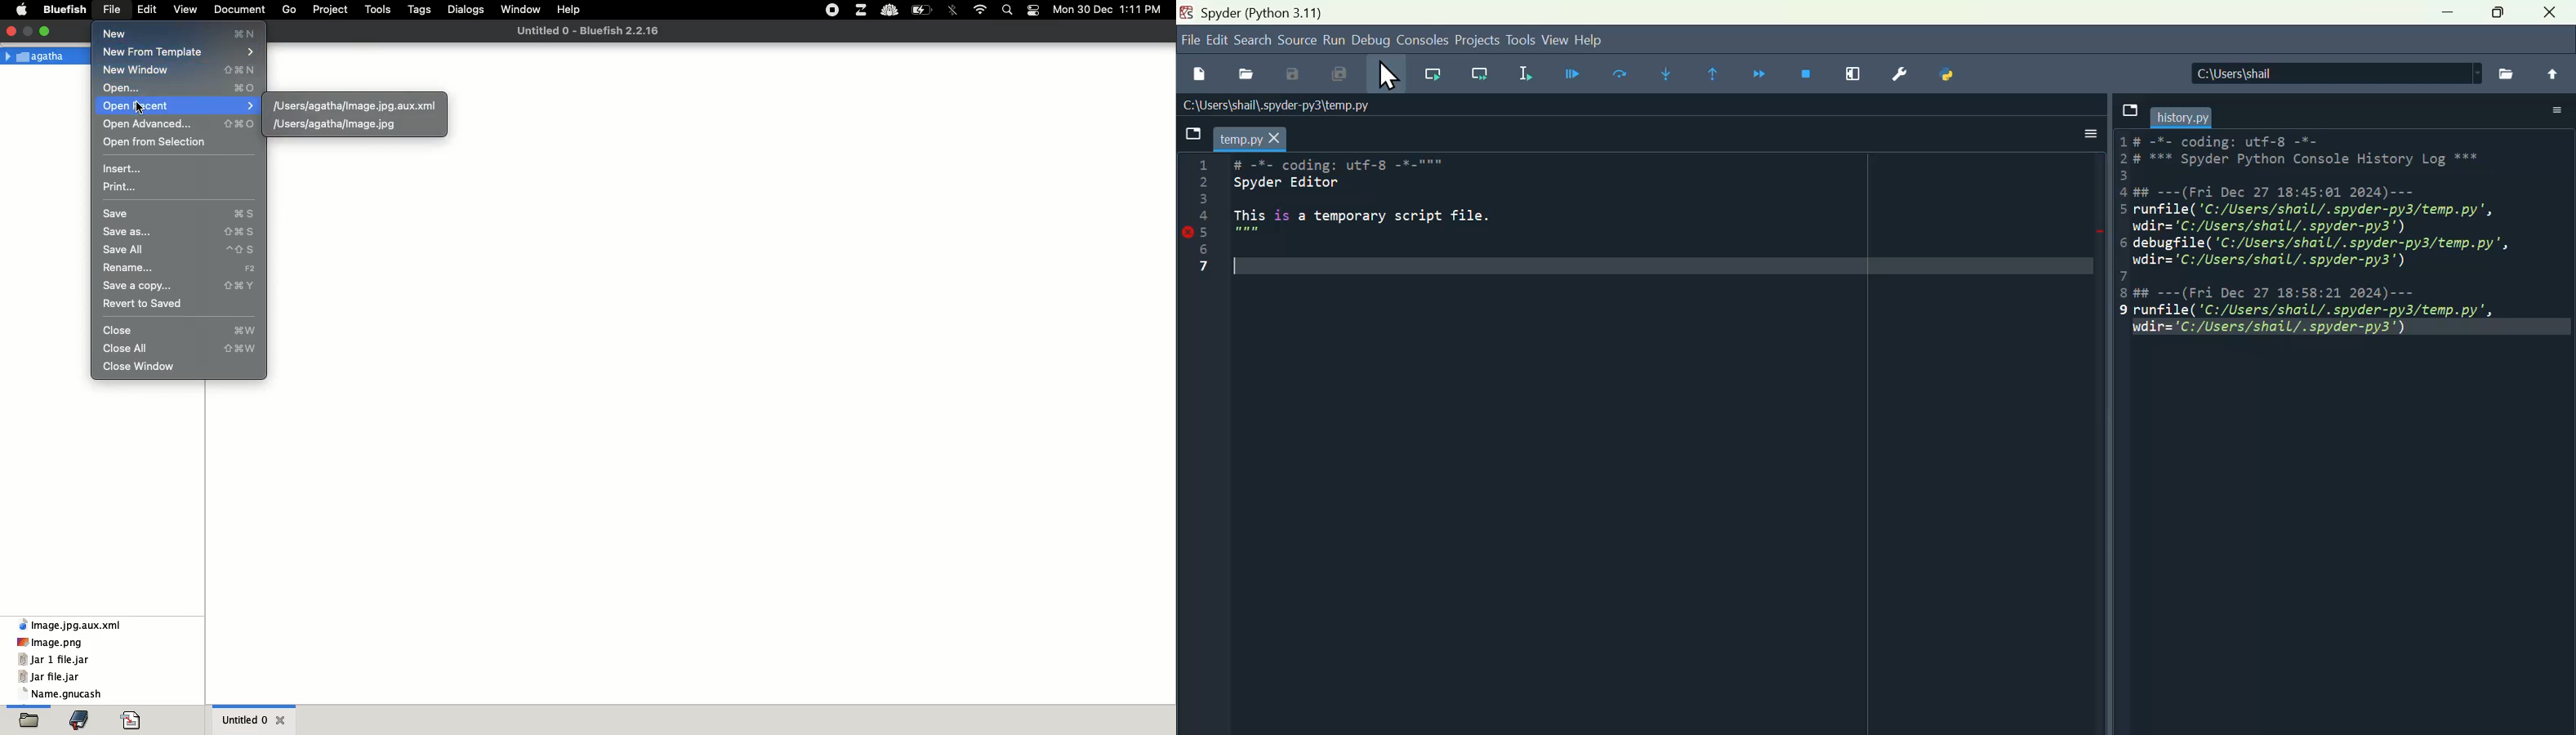 The height and width of the screenshot is (756, 2576). I want to click on Python path manager, so click(1951, 74).